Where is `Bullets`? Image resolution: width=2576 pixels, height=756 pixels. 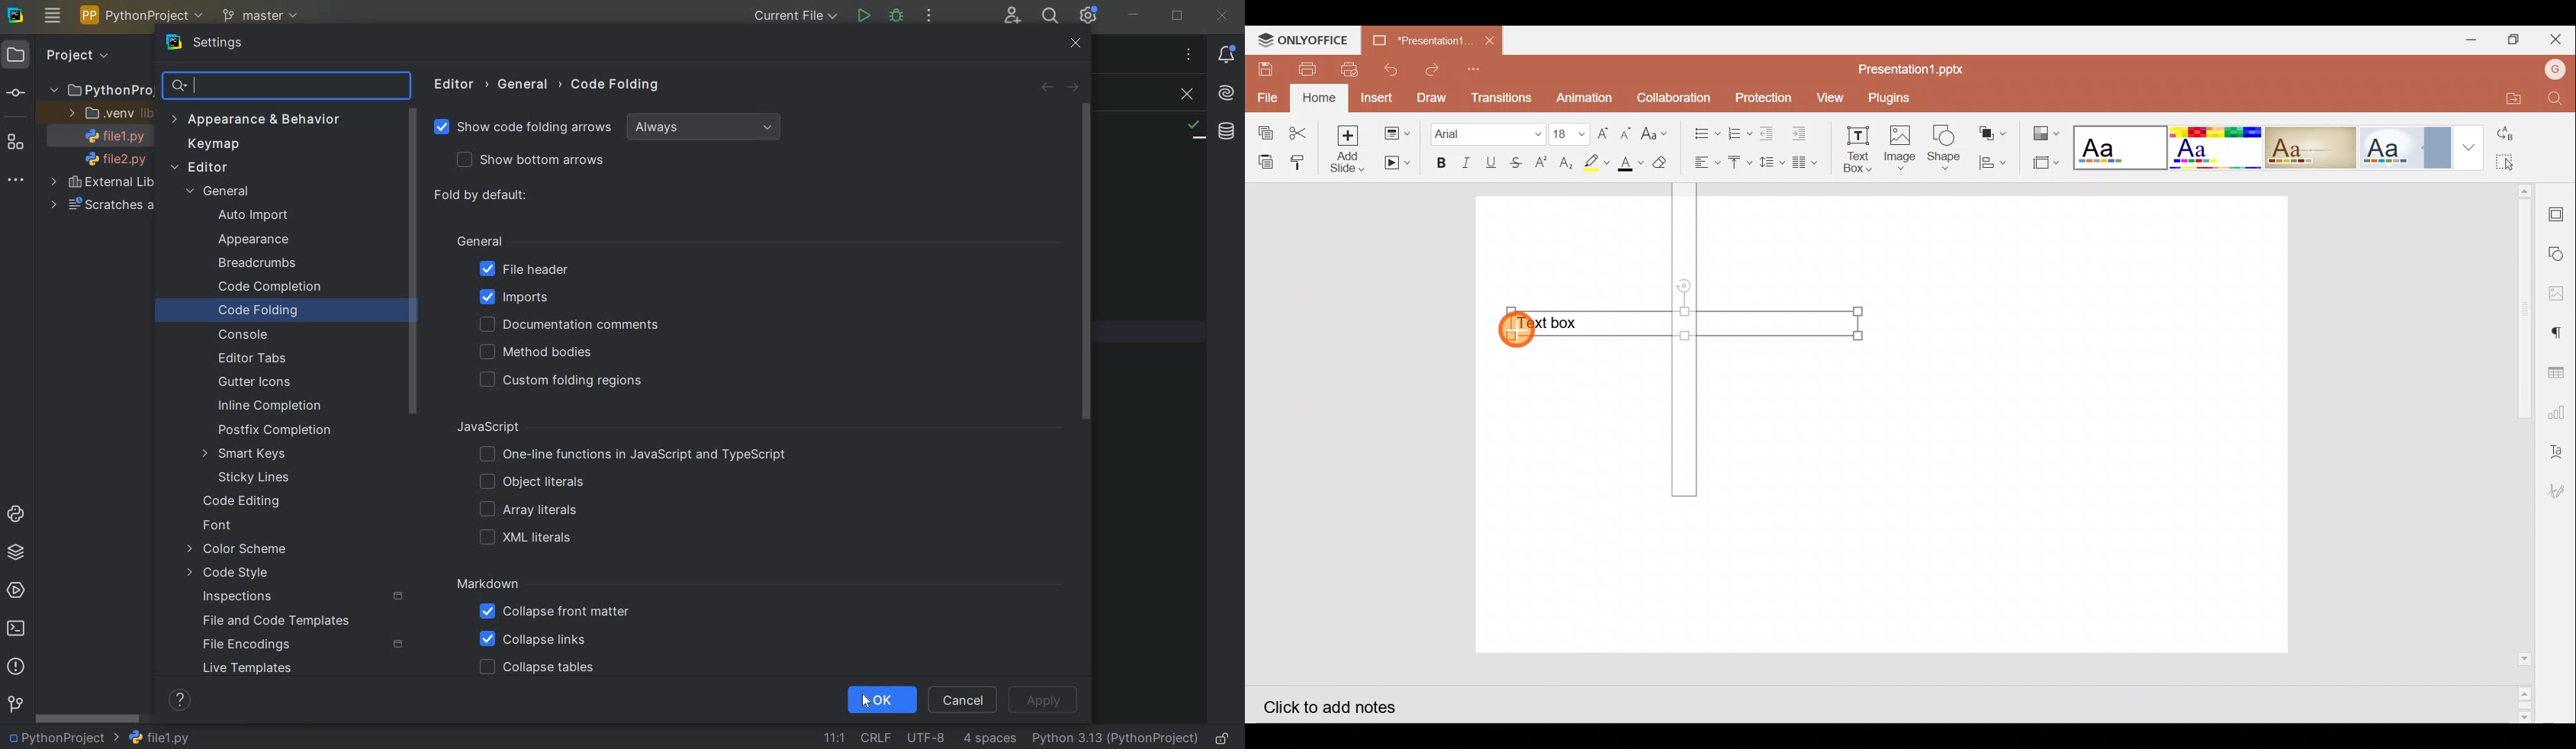
Bullets is located at coordinates (1703, 130).